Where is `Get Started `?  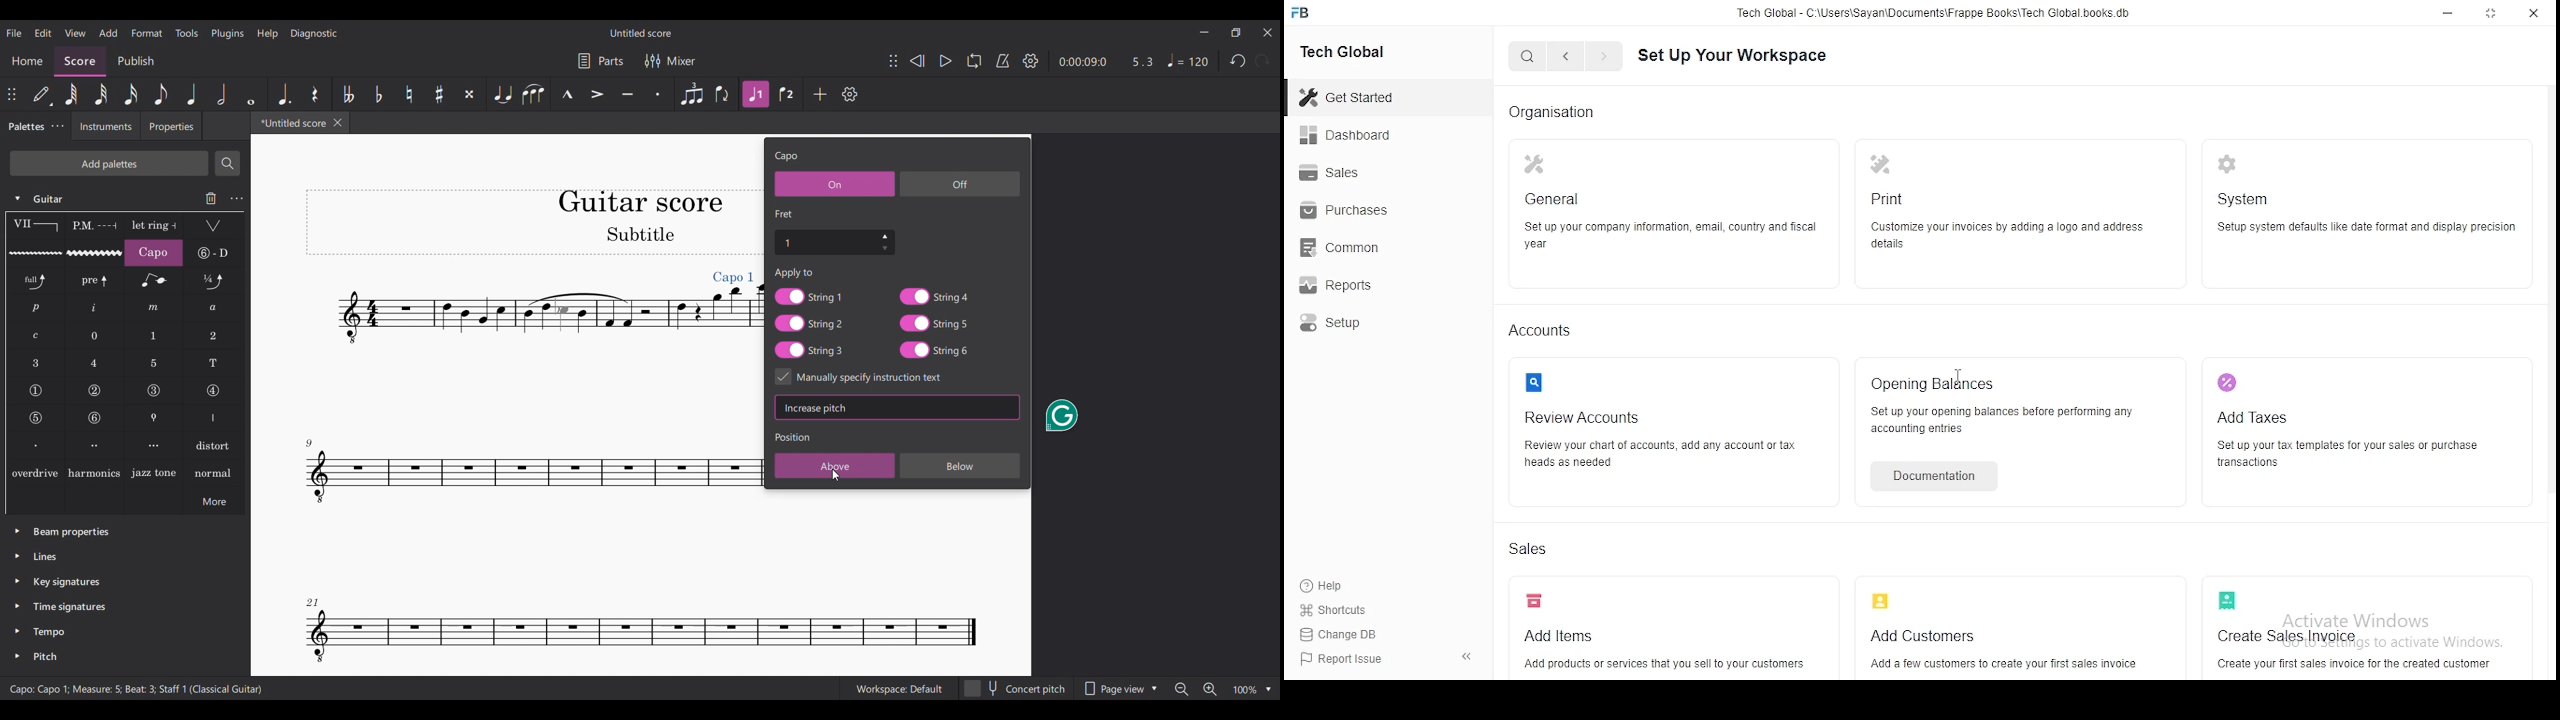
Get Started  is located at coordinates (1371, 97).